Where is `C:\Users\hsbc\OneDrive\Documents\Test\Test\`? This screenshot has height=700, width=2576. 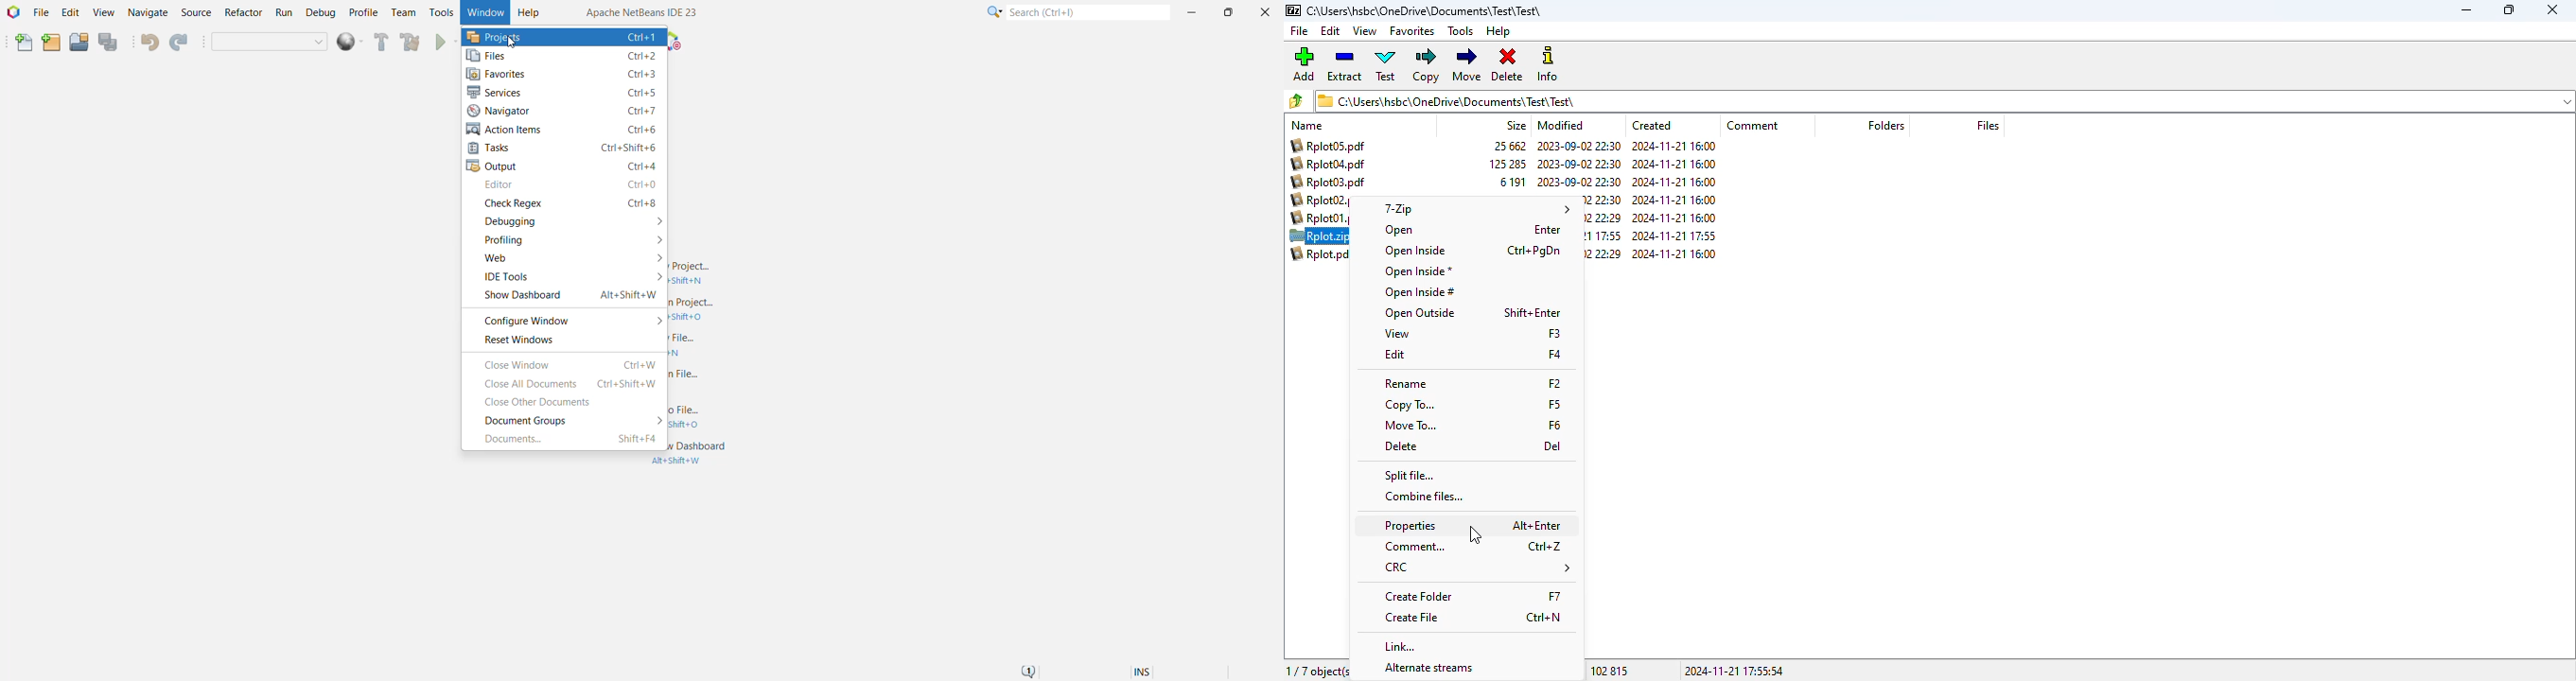
C:\Users\hsbc\OneDrive\Documents\Test\Test\ is located at coordinates (1427, 11).